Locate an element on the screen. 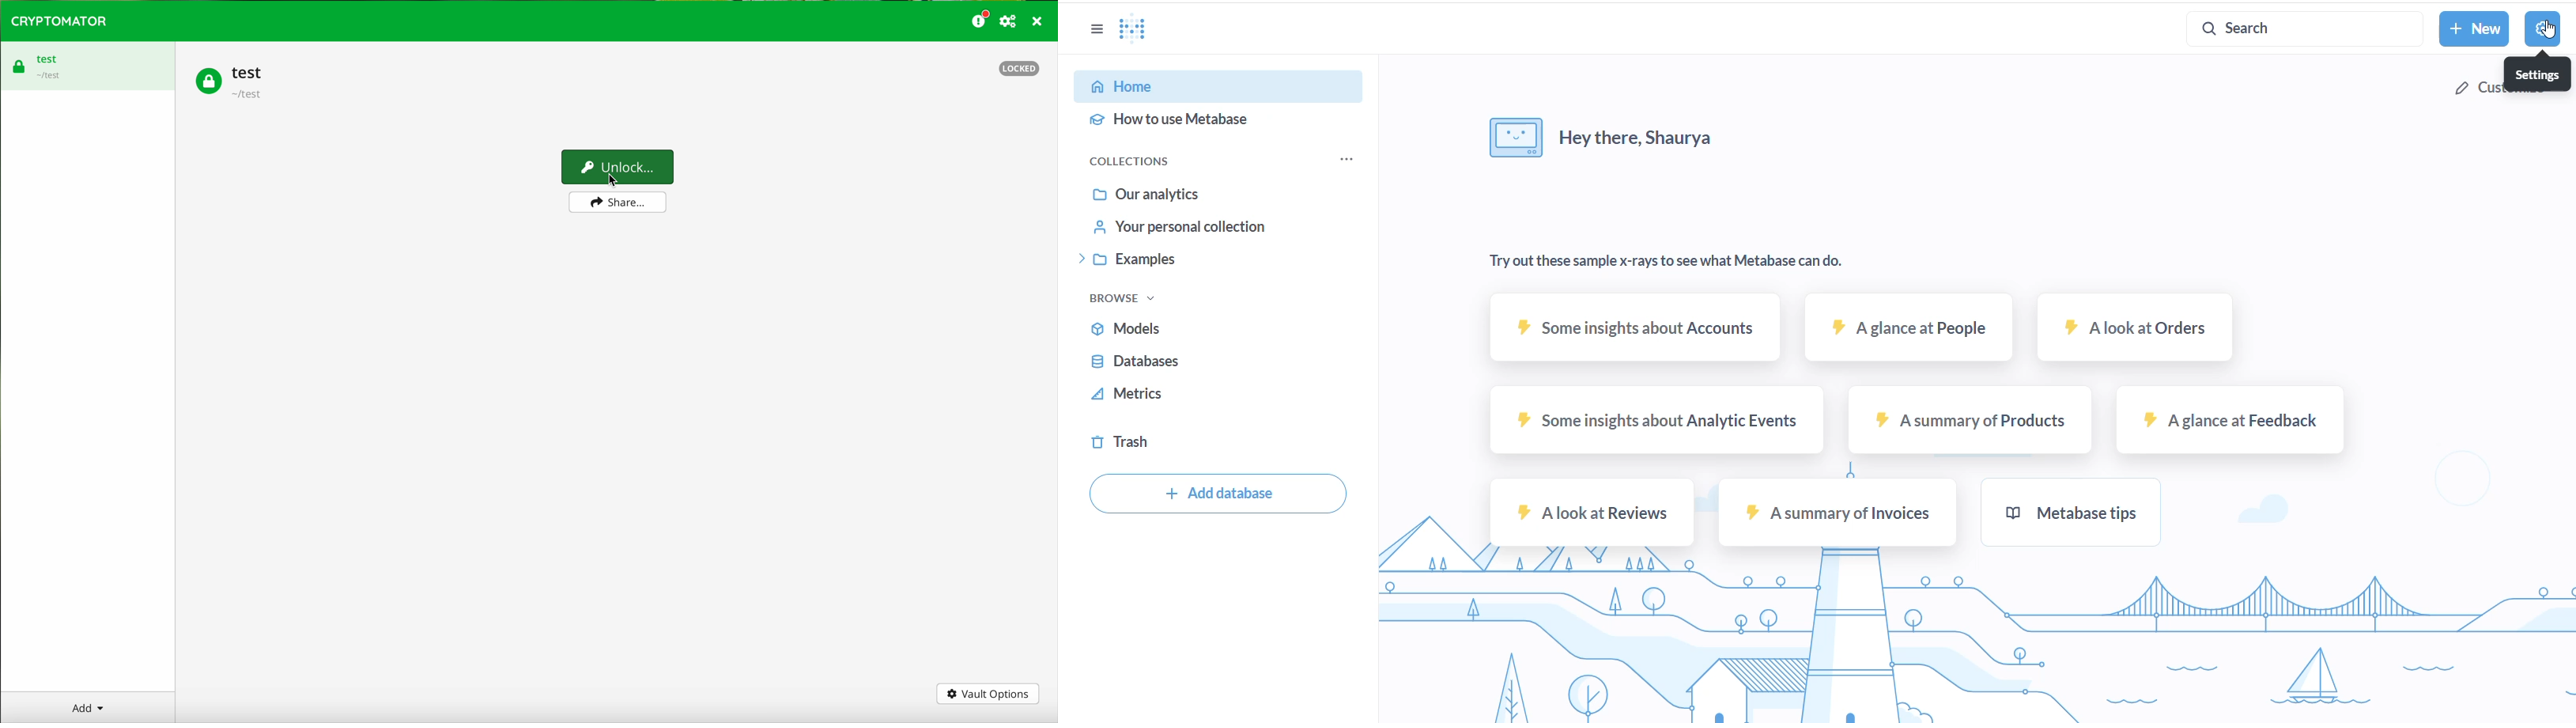 The width and height of the screenshot is (2576, 728). Add is located at coordinates (89, 704).